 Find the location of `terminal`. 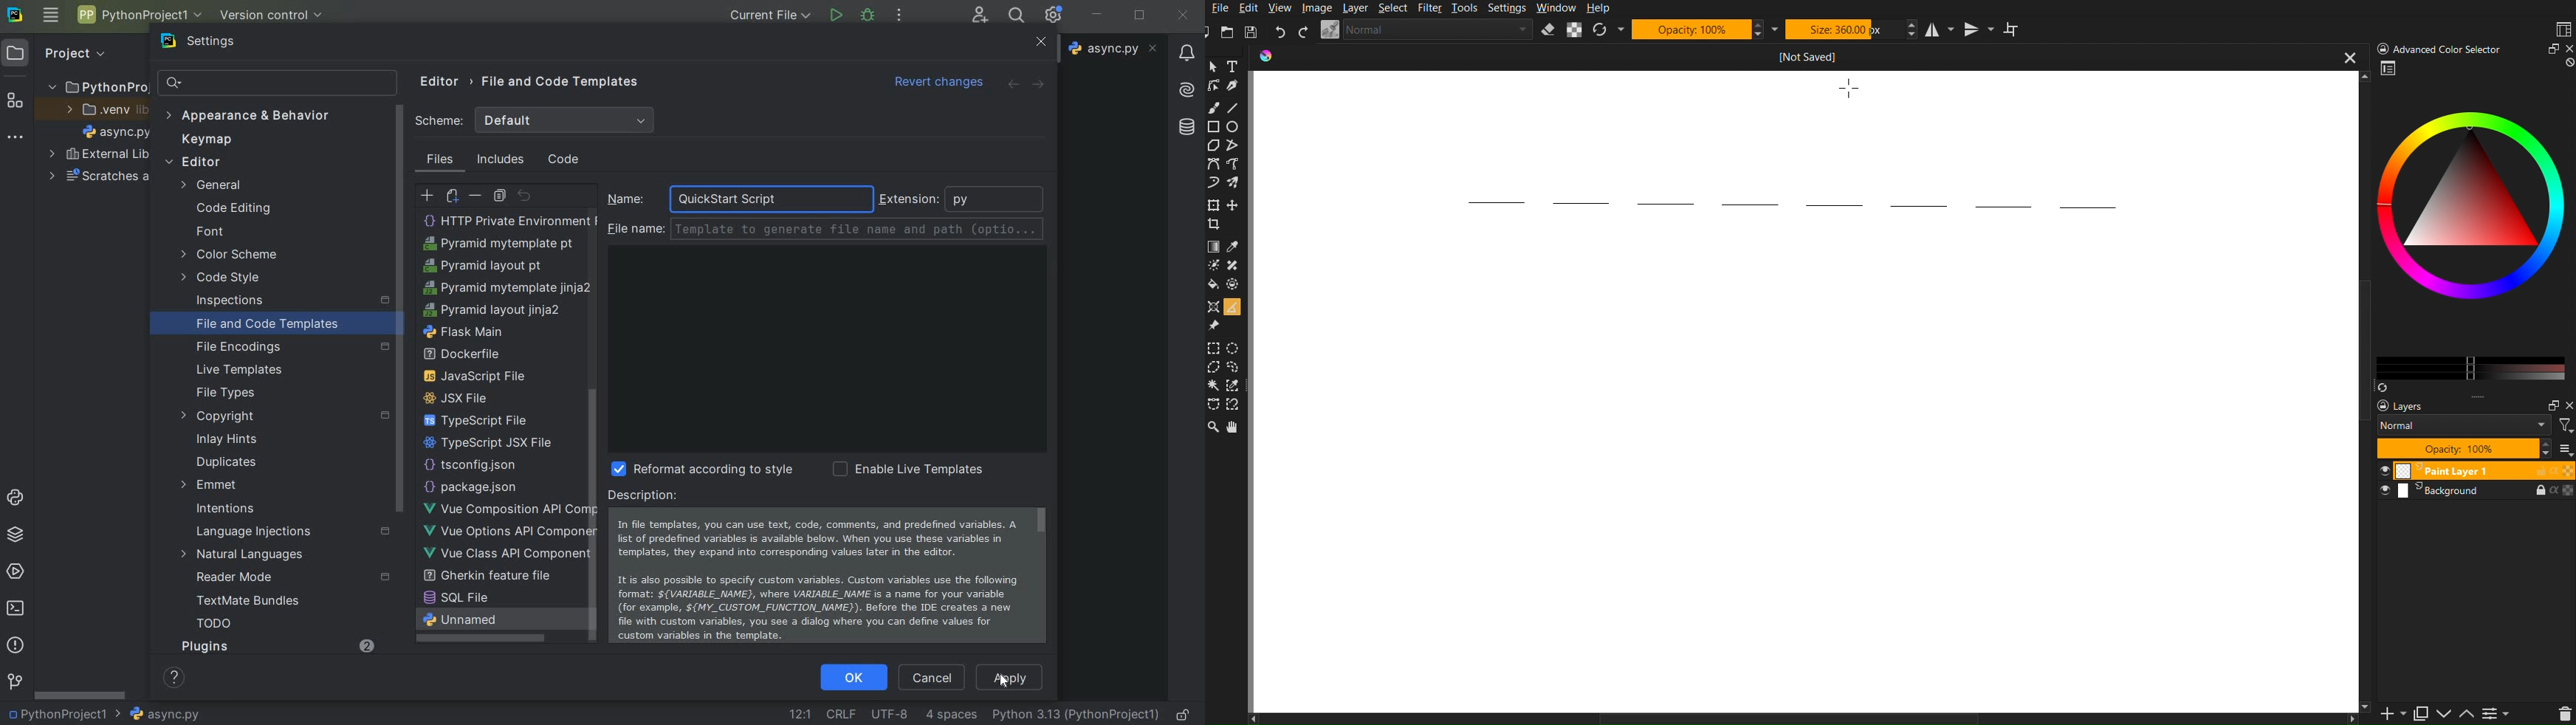

terminal is located at coordinates (16, 607).